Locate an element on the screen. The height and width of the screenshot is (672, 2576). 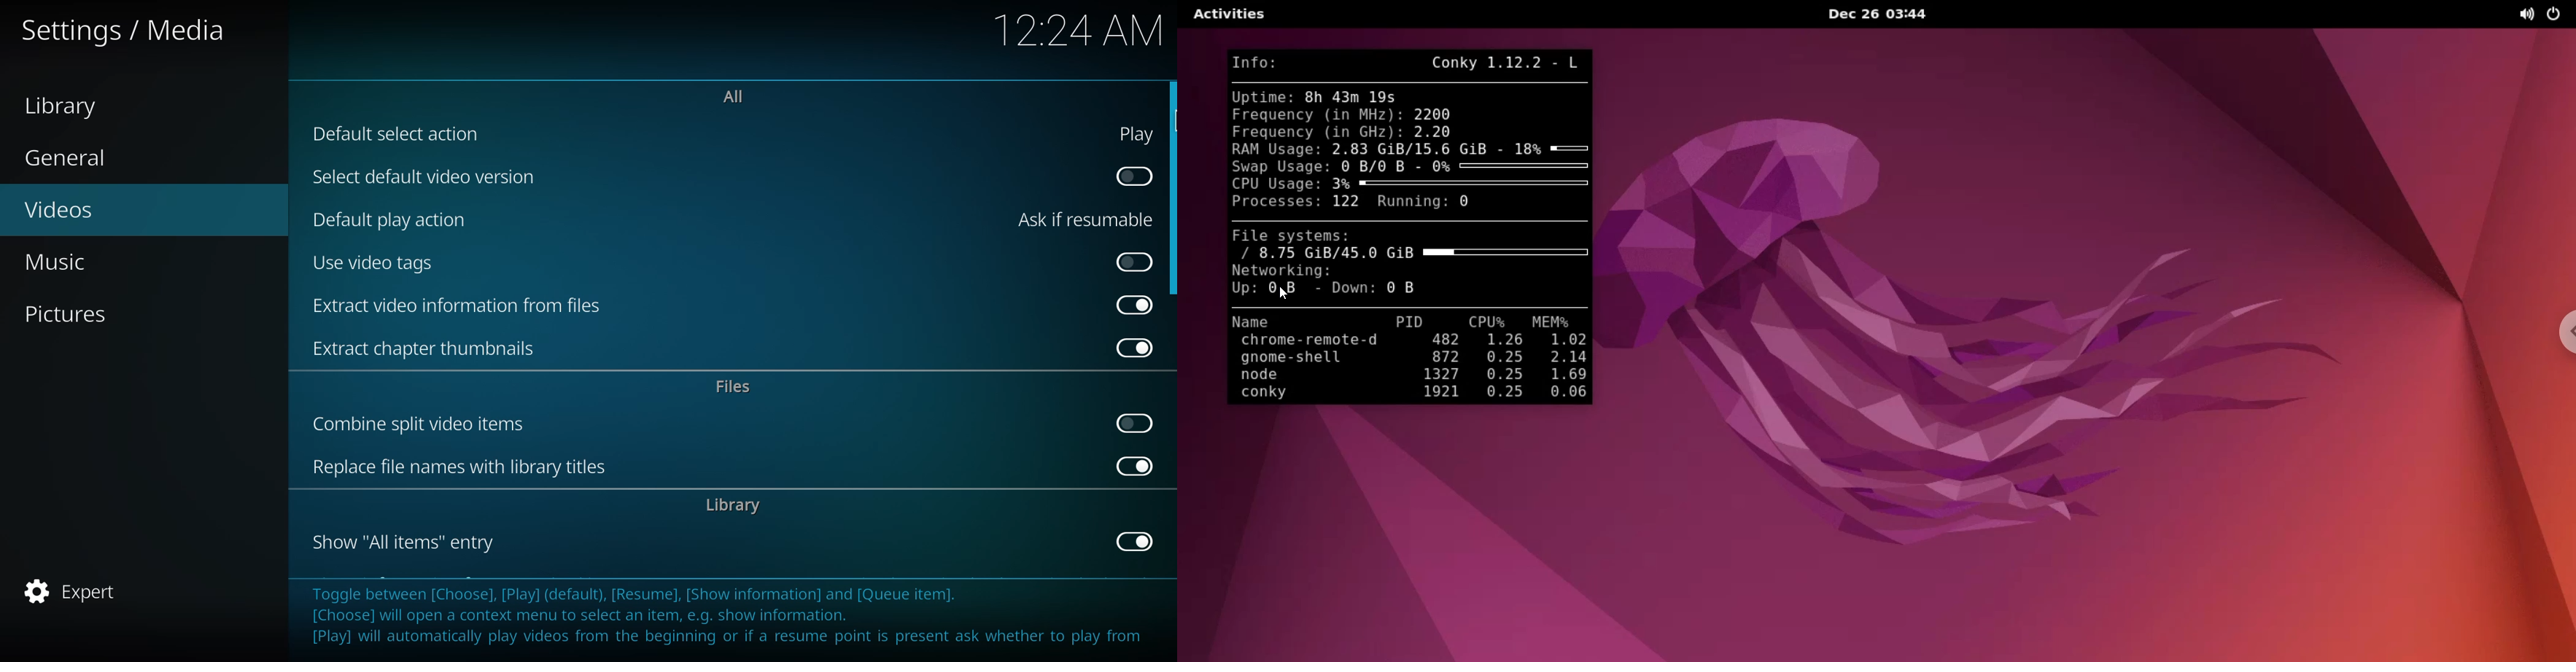
general is located at coordinates (71, 159).